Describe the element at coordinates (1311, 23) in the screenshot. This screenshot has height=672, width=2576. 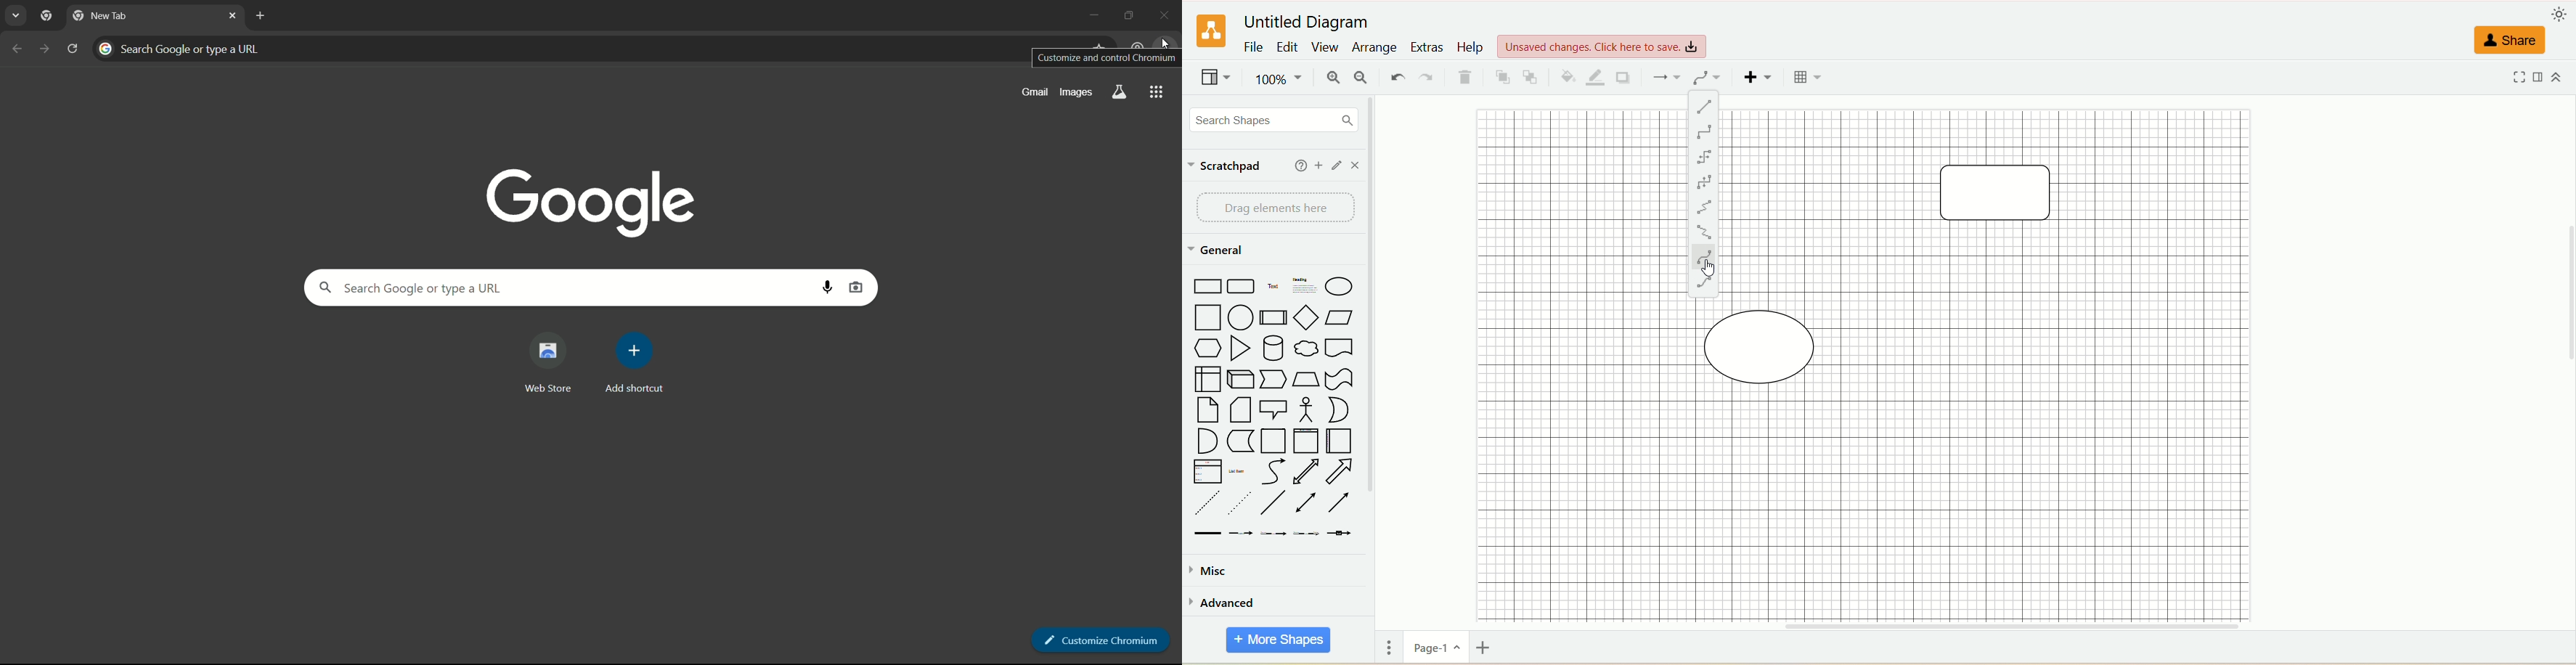
I see `title` at that location.